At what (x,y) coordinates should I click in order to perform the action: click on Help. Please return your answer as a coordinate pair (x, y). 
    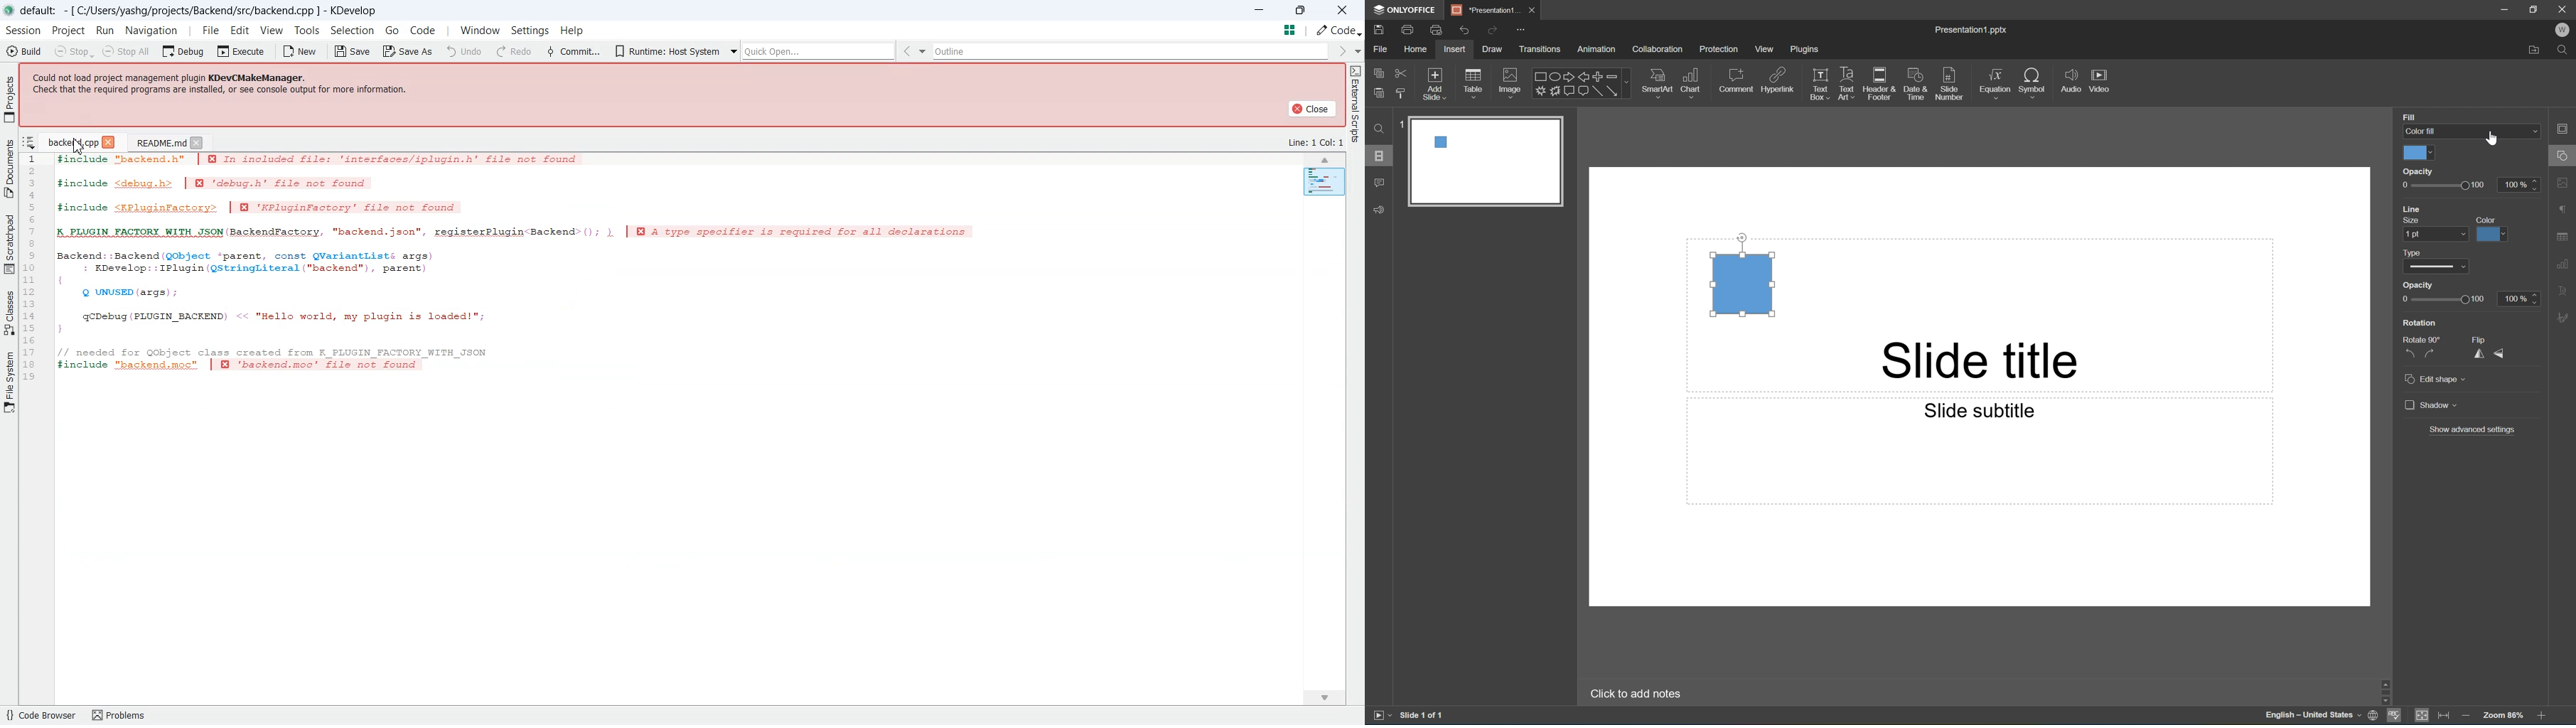
    Looking at the image, I should click on (585, 29).